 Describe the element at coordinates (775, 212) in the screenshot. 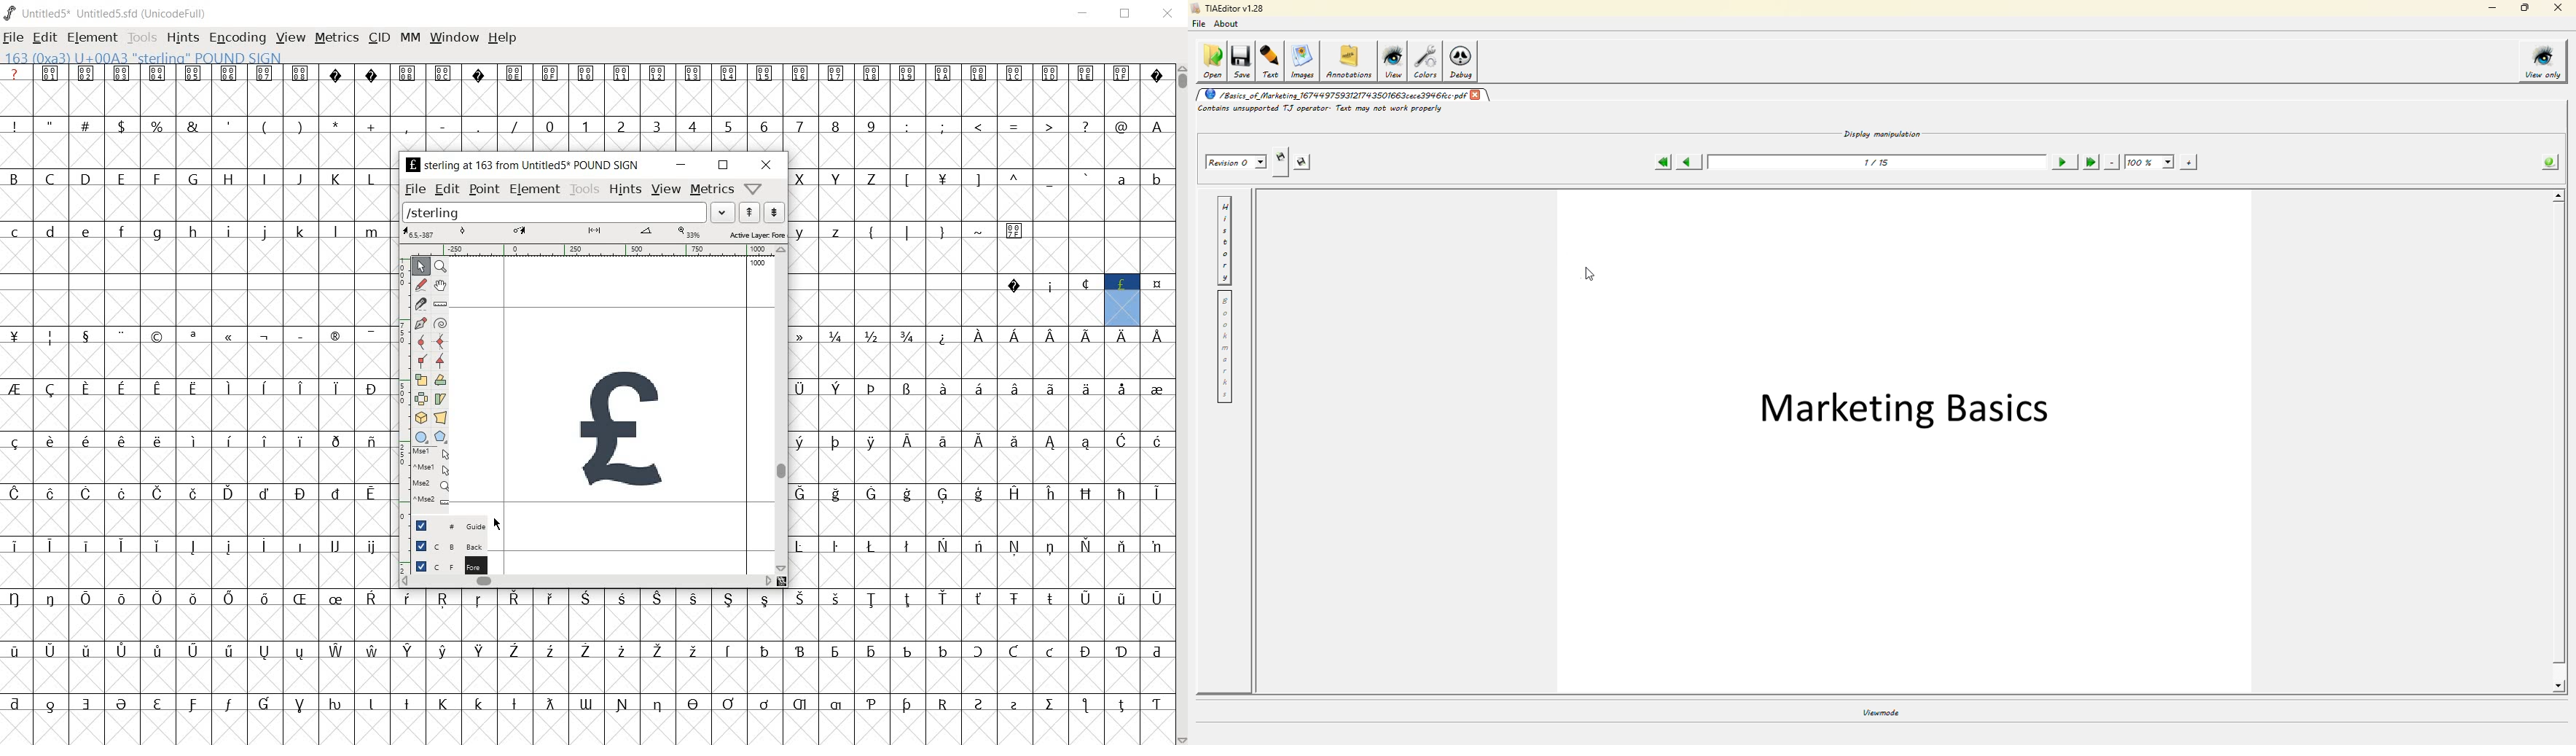

I see `show the next word list` at that location.